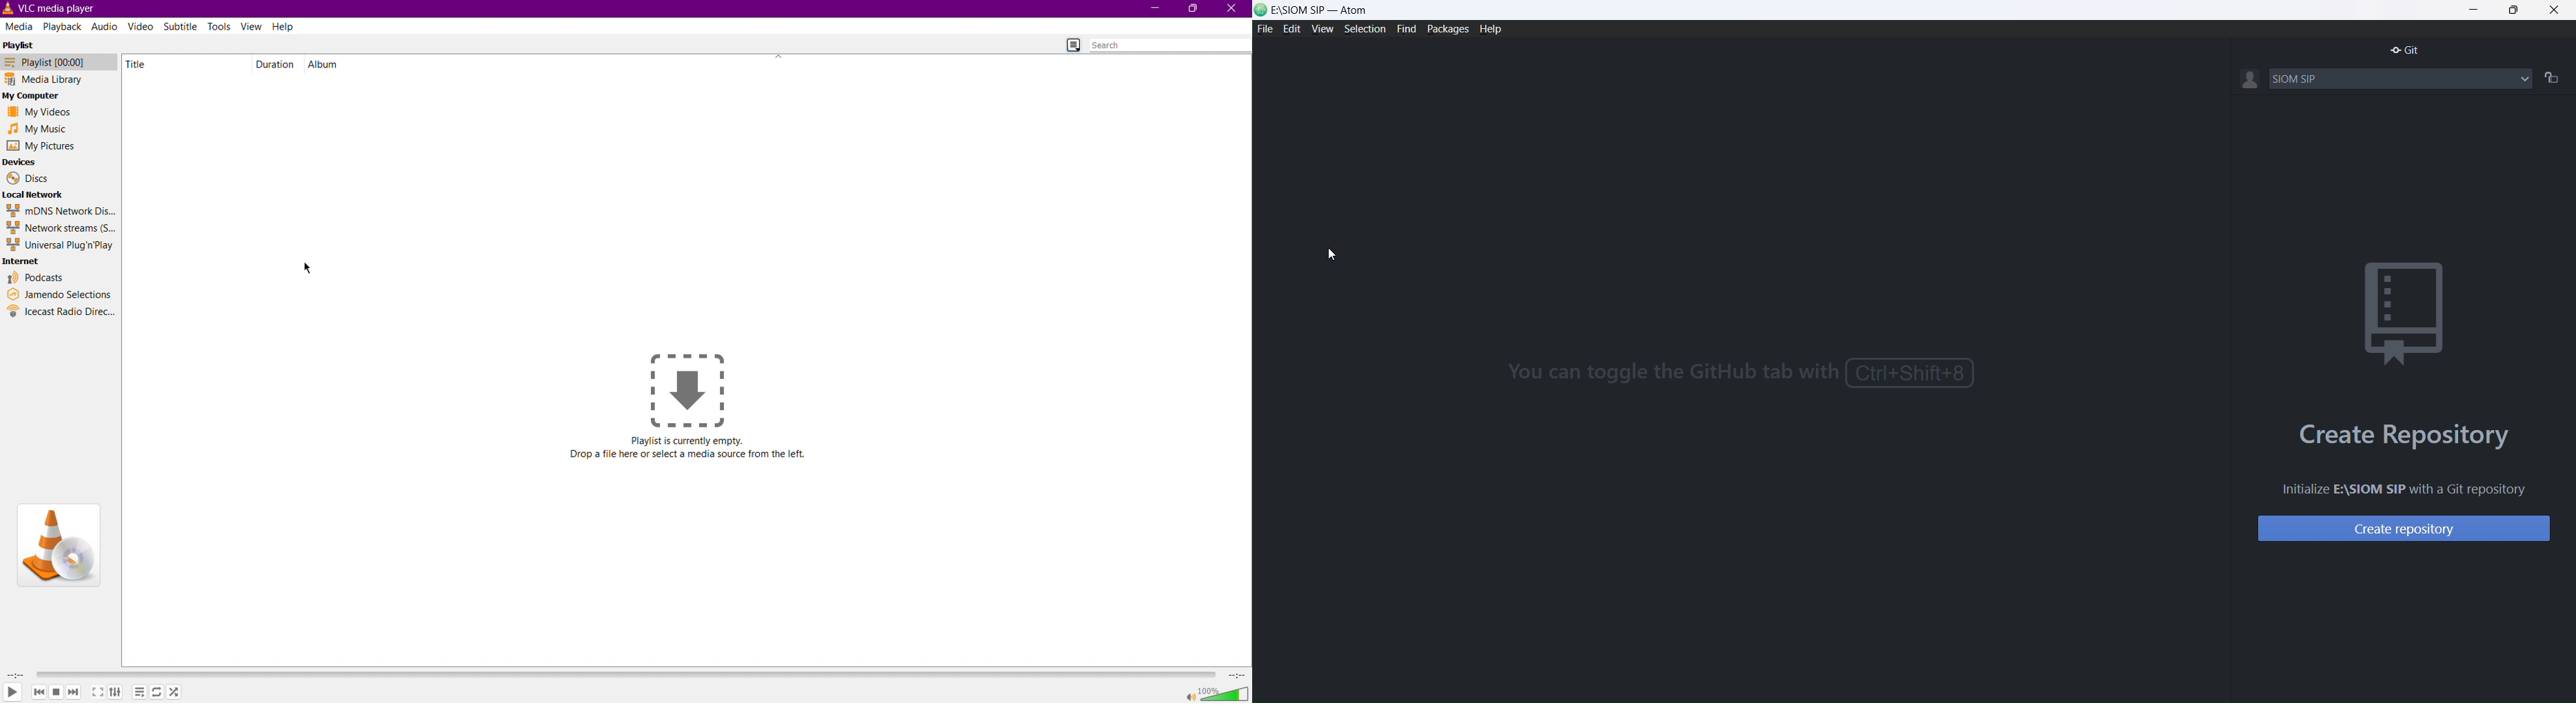 The height and width of the screenshot is (728, 2576). Describe the element at coordinates (13, 693) in the screenshot. I see `Play` at that location.